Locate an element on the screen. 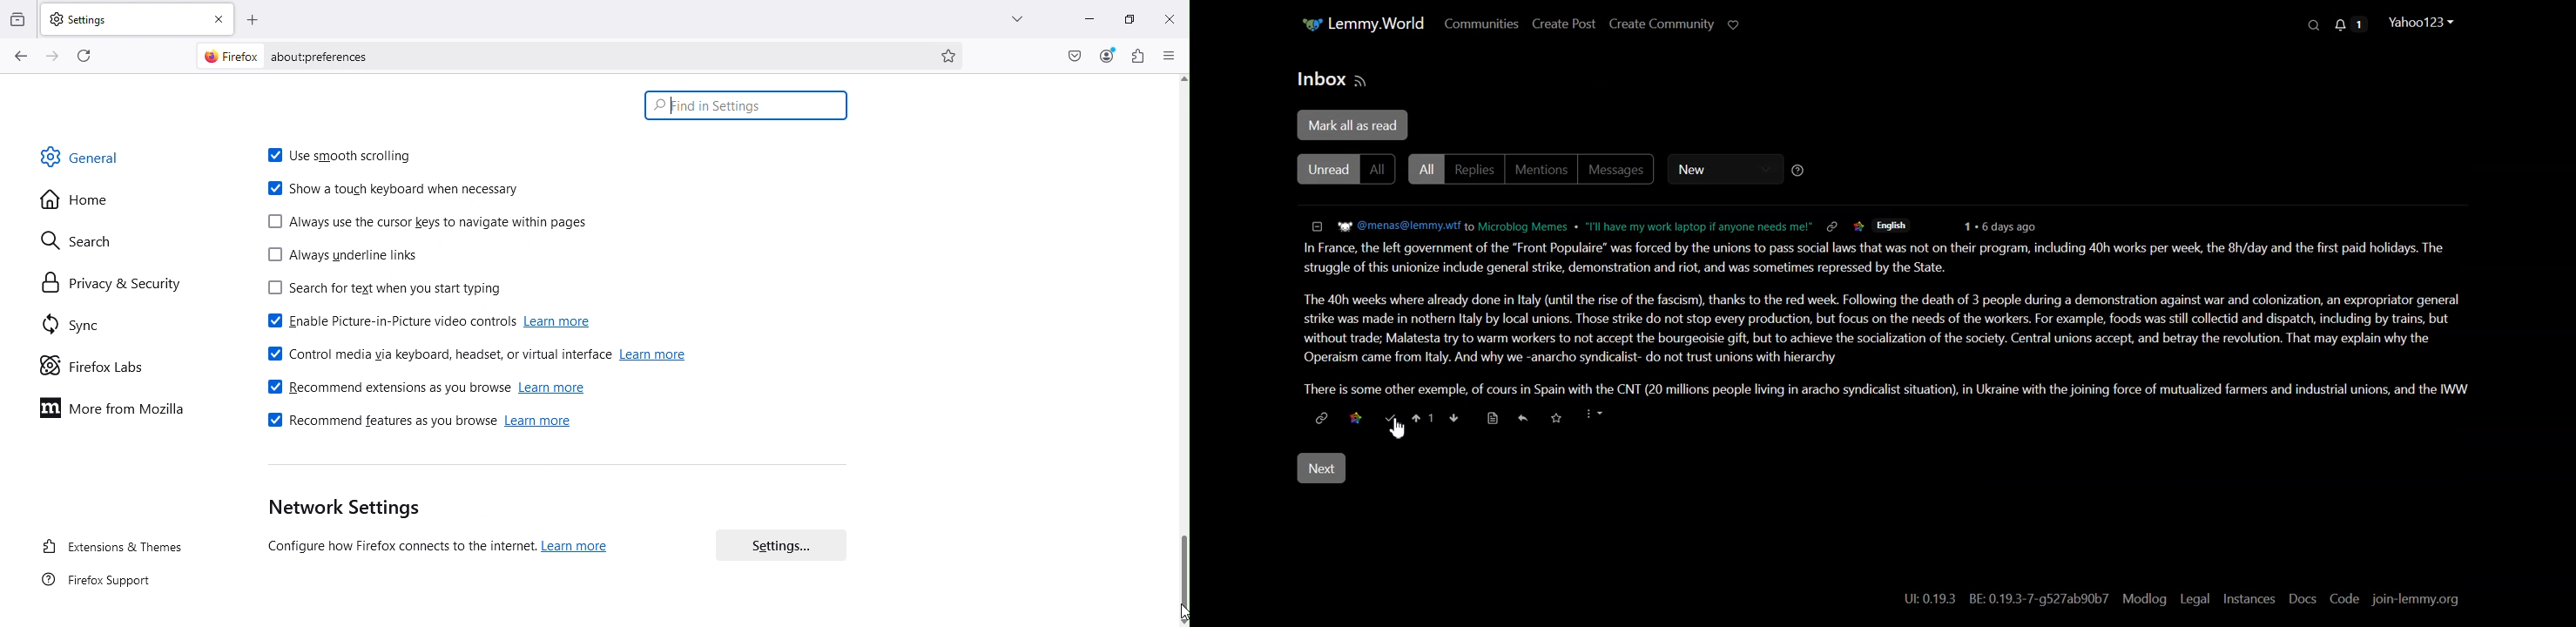  Create Post is located at coordinates (1557, 25).